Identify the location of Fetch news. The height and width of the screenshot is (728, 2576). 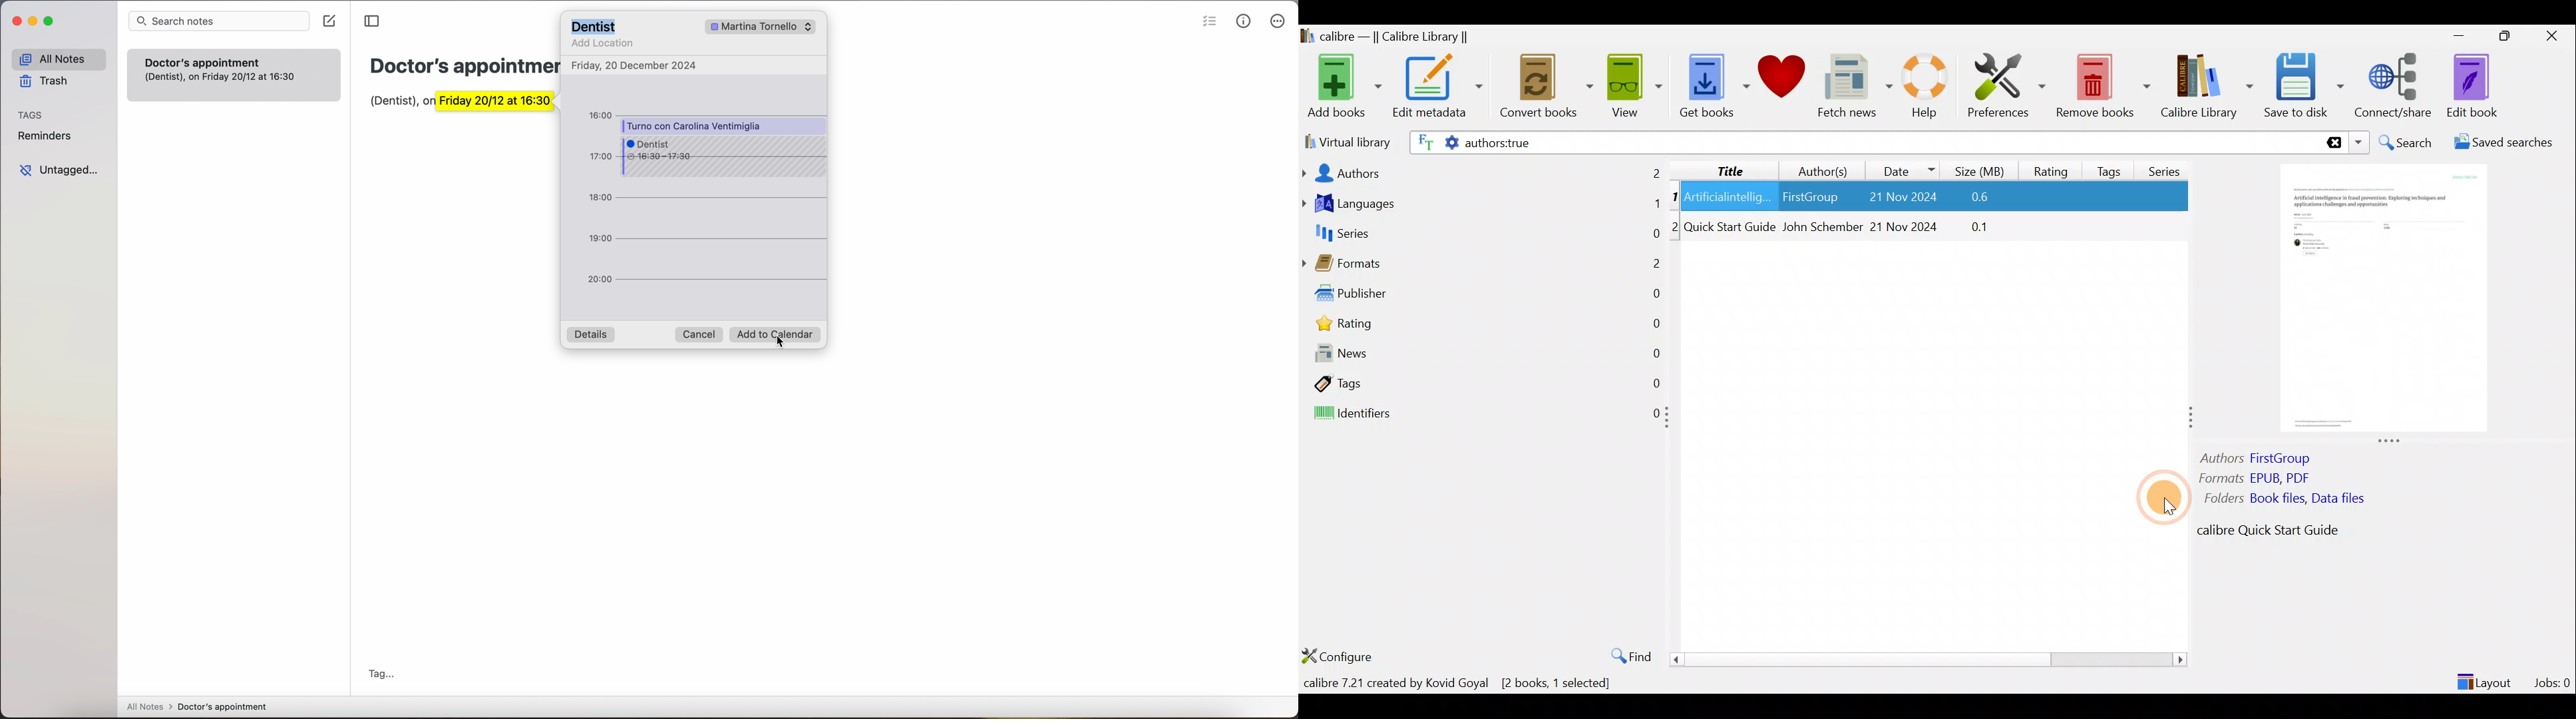
(1855, 89).